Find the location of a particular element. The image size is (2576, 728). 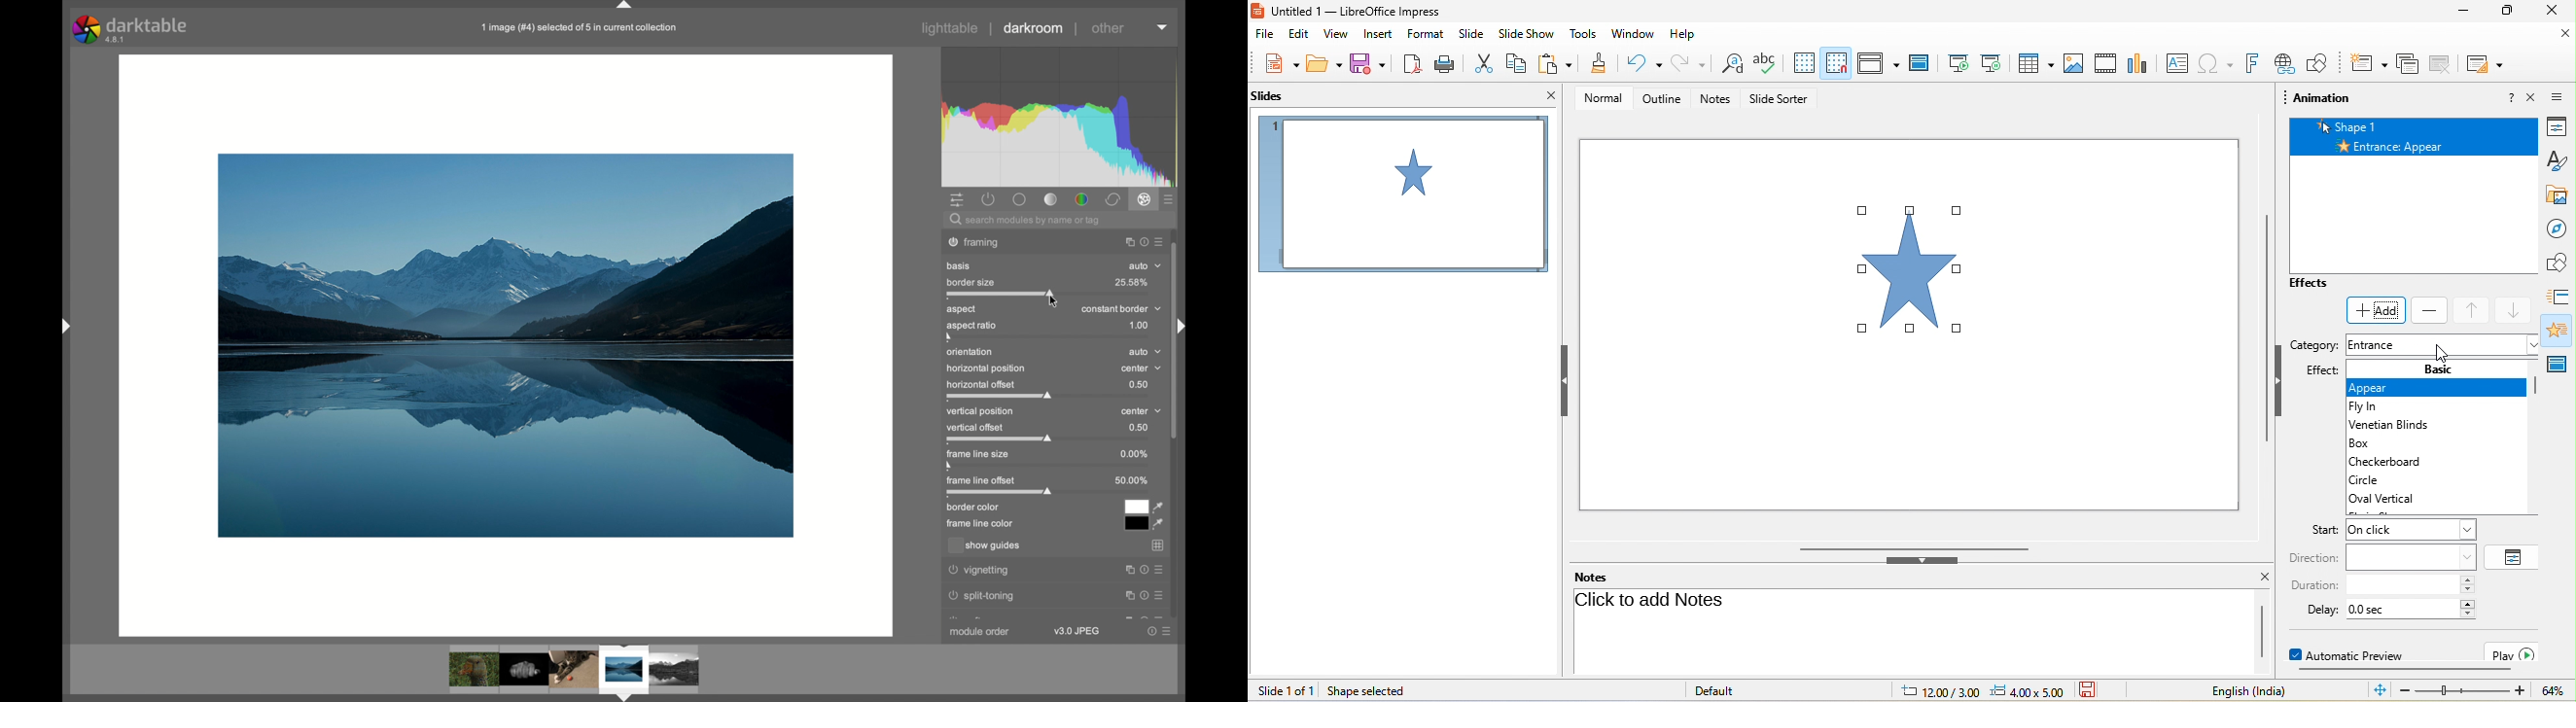

start is located at coordinates (2315, 531).